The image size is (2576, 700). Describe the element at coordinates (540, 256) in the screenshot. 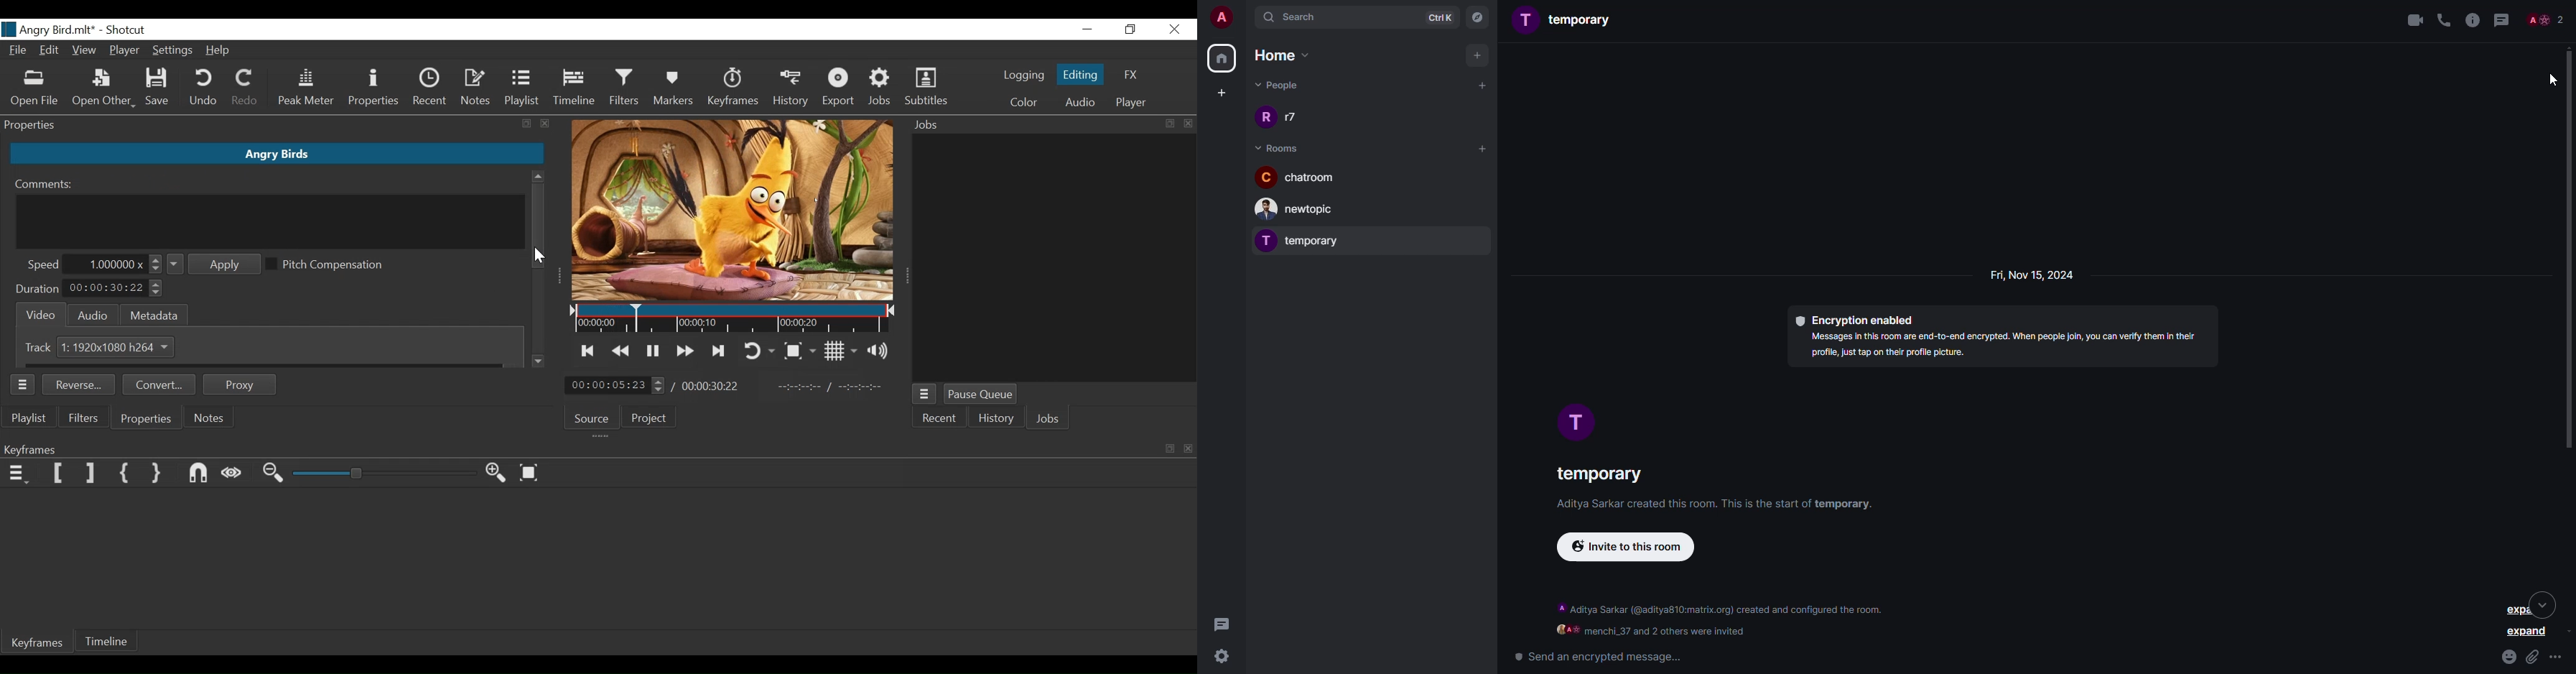

I see `cursor` at that location.